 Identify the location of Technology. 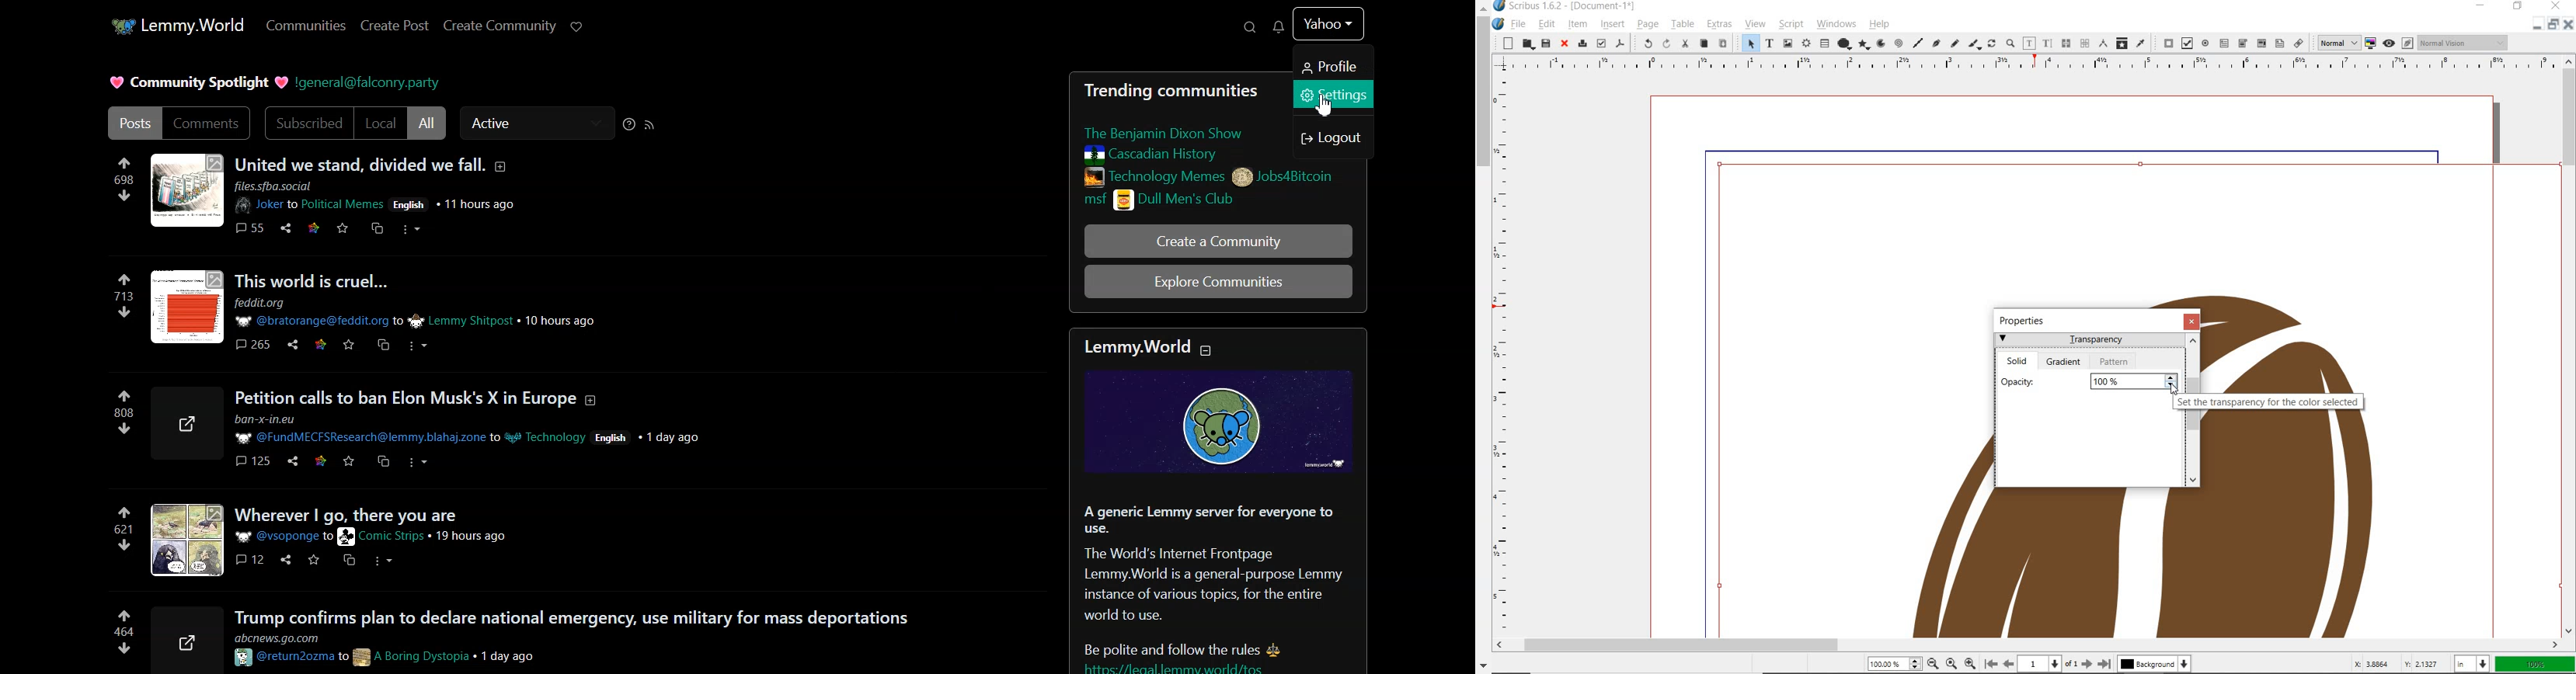
(541, 439).